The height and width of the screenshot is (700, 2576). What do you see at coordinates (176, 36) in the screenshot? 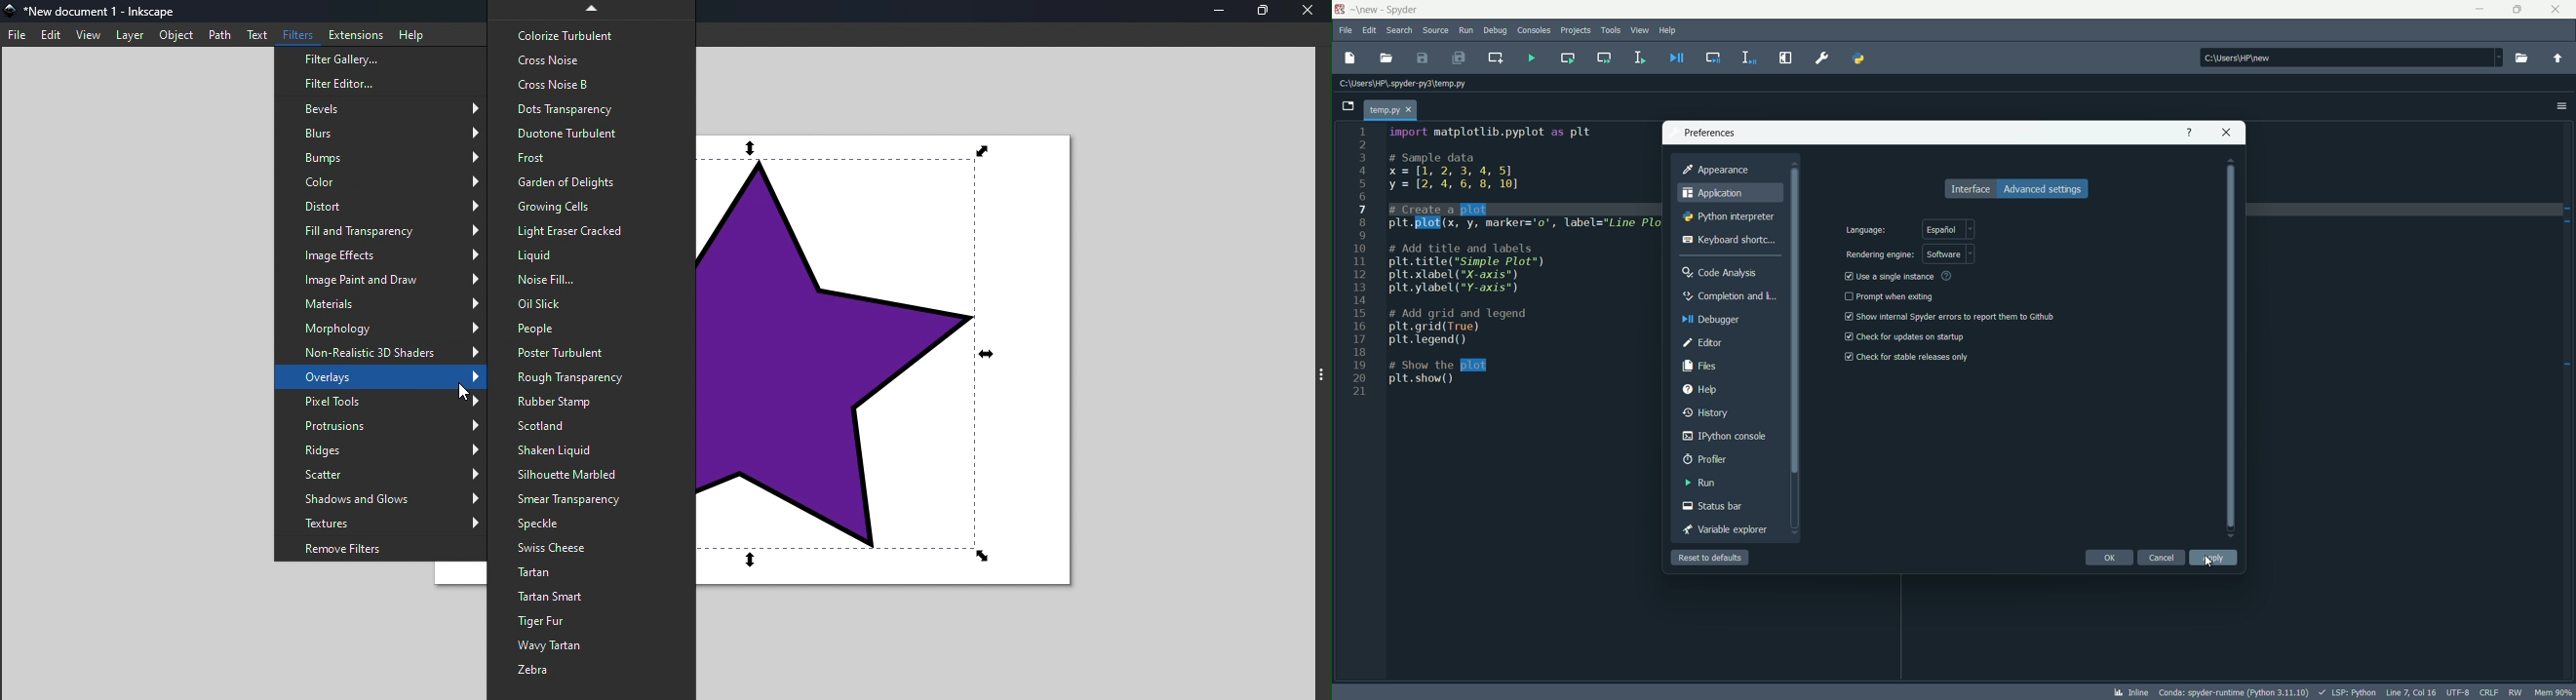
I see `Object` at bounding box center [176, 36].